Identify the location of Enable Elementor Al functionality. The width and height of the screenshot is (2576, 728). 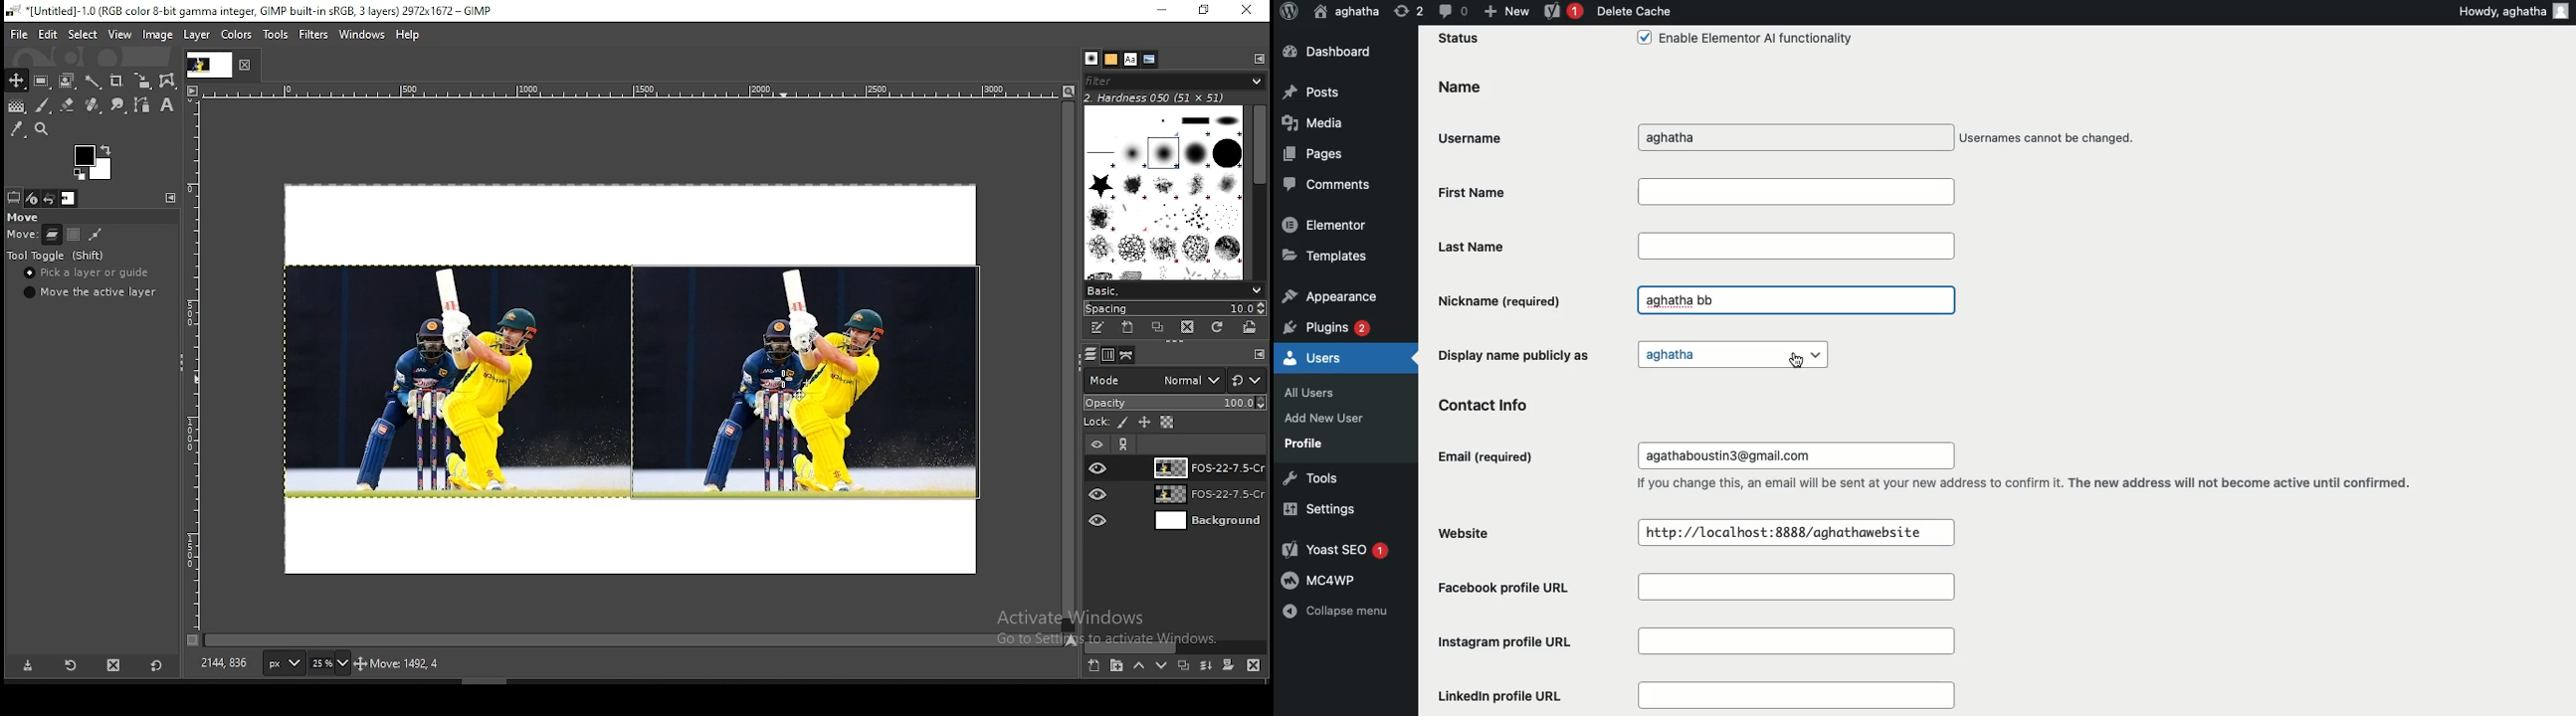
(1743, 40).